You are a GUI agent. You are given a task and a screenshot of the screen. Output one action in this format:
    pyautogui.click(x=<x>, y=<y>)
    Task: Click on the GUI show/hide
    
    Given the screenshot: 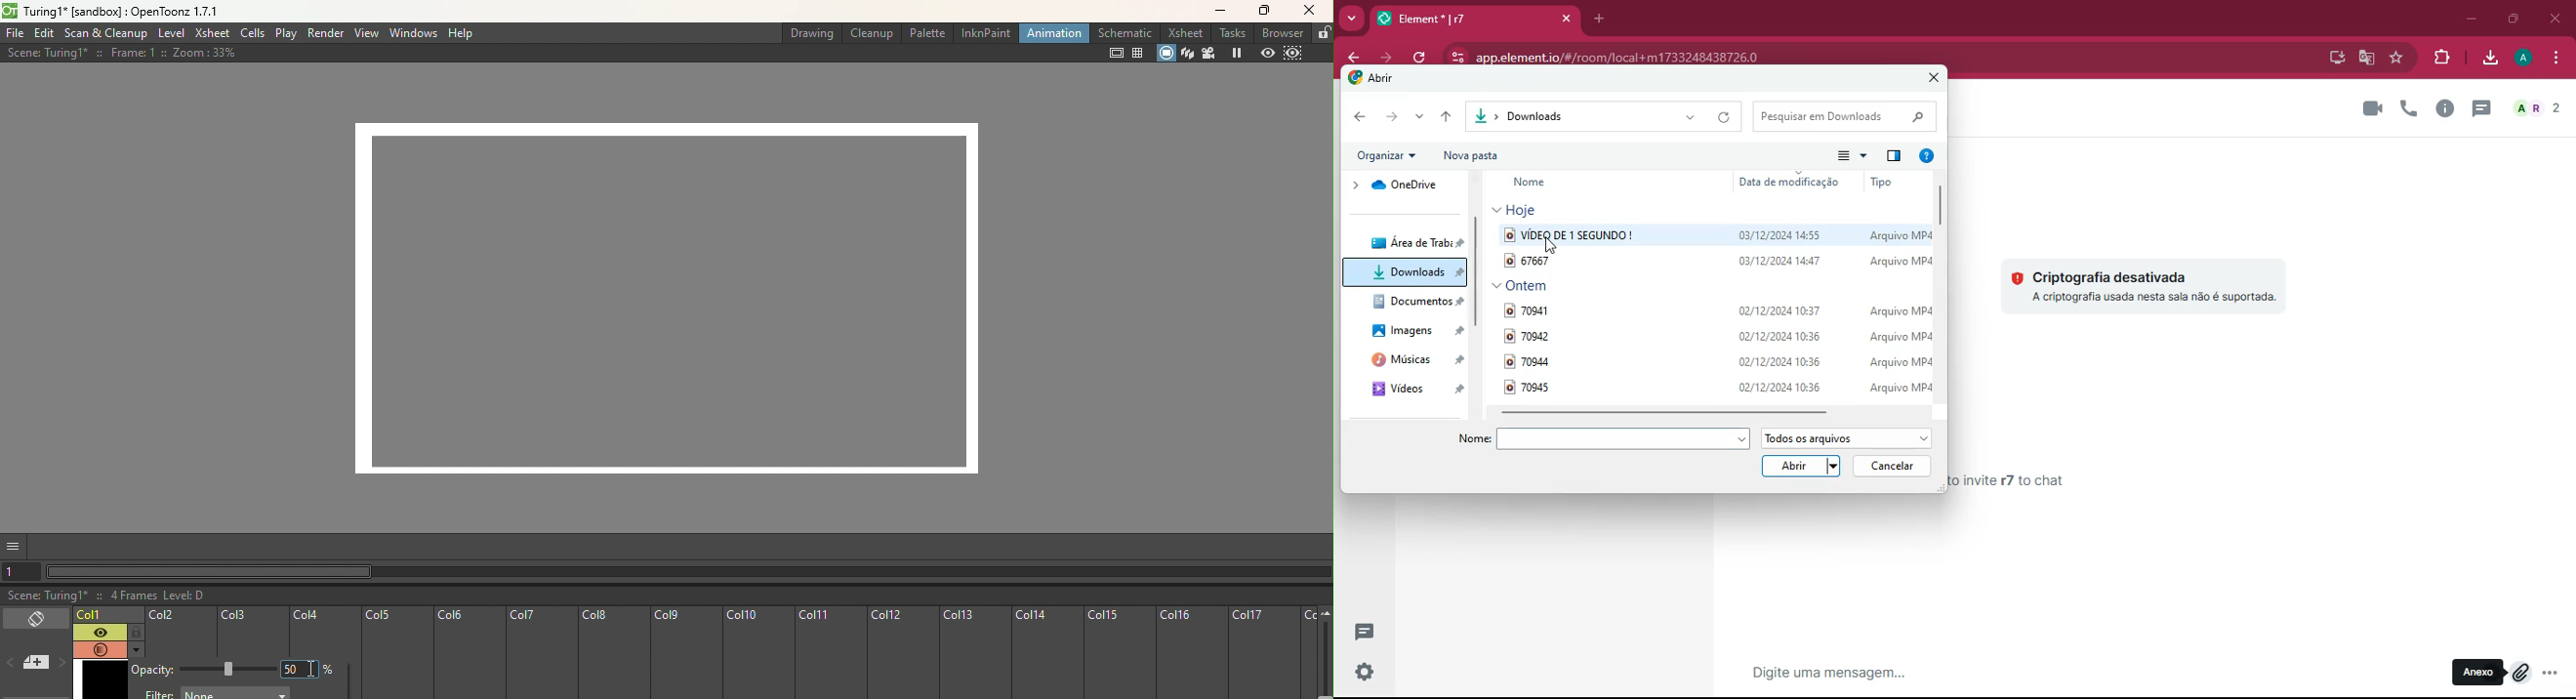 What is the action you would take?
    pyautogui.click(x=15, y=547)
    